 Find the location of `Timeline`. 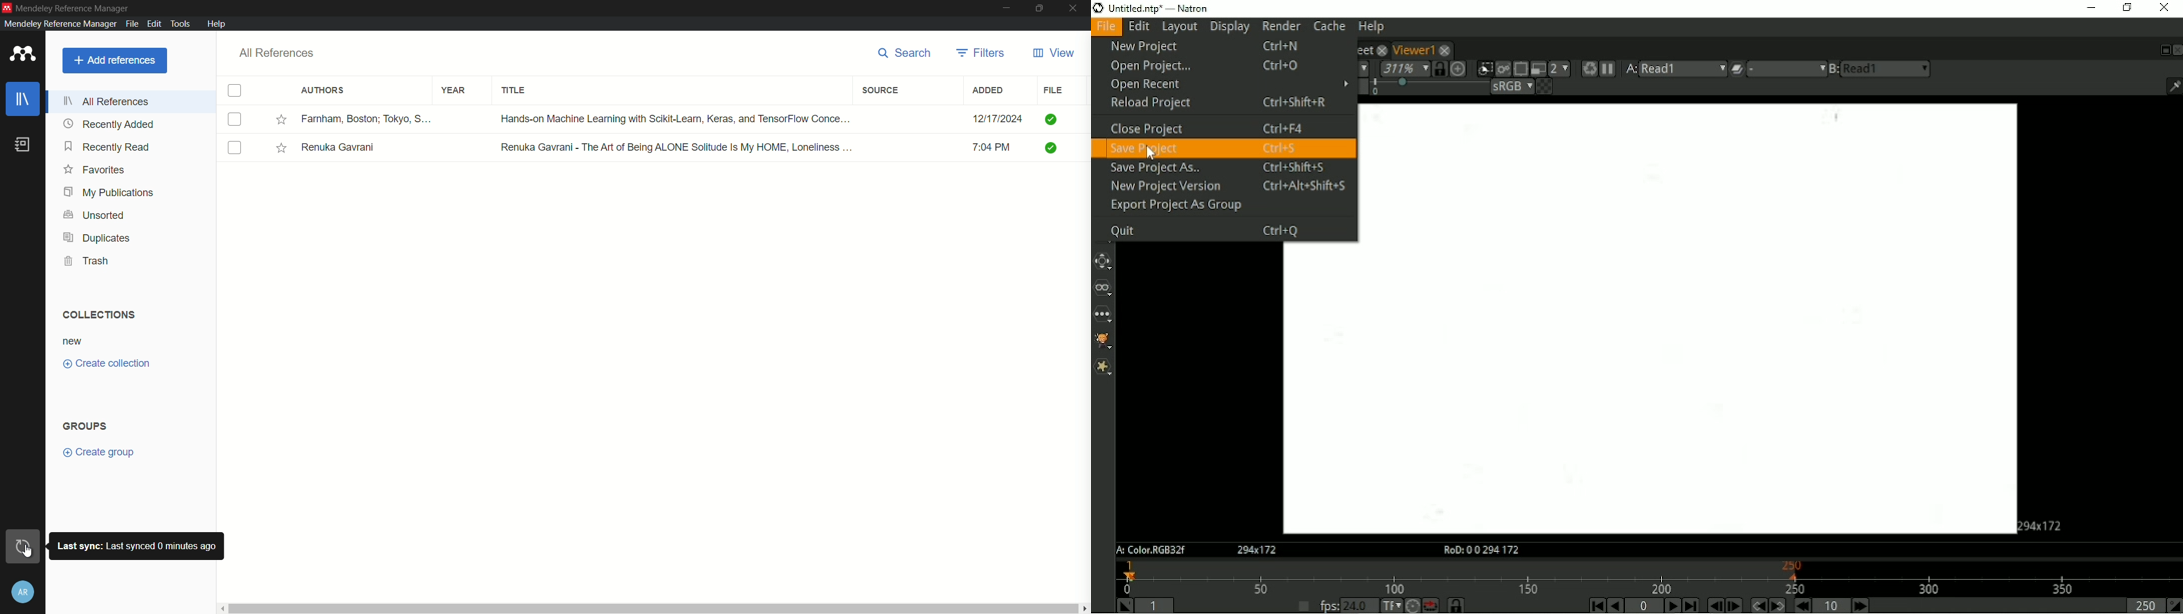

Timeline is located at coordinates (1646, 578).